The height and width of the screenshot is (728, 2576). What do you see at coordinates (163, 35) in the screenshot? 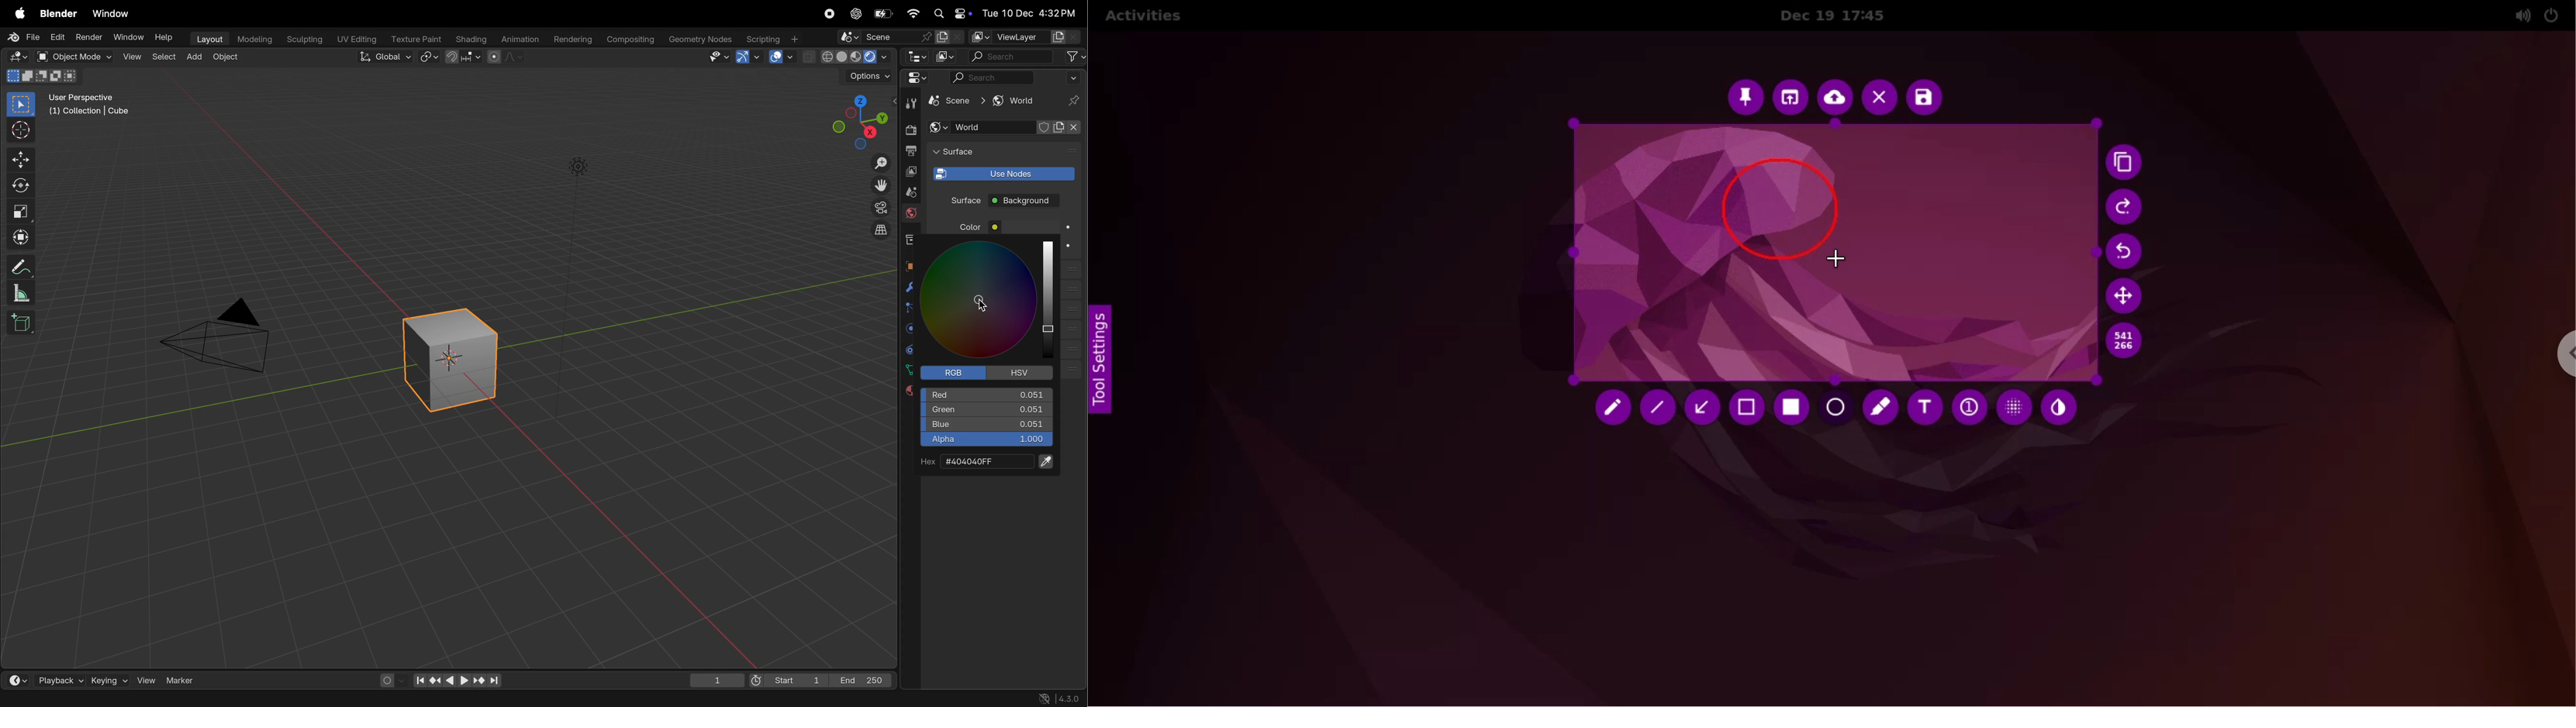
I see `Help` at bounding box center [163, 35].